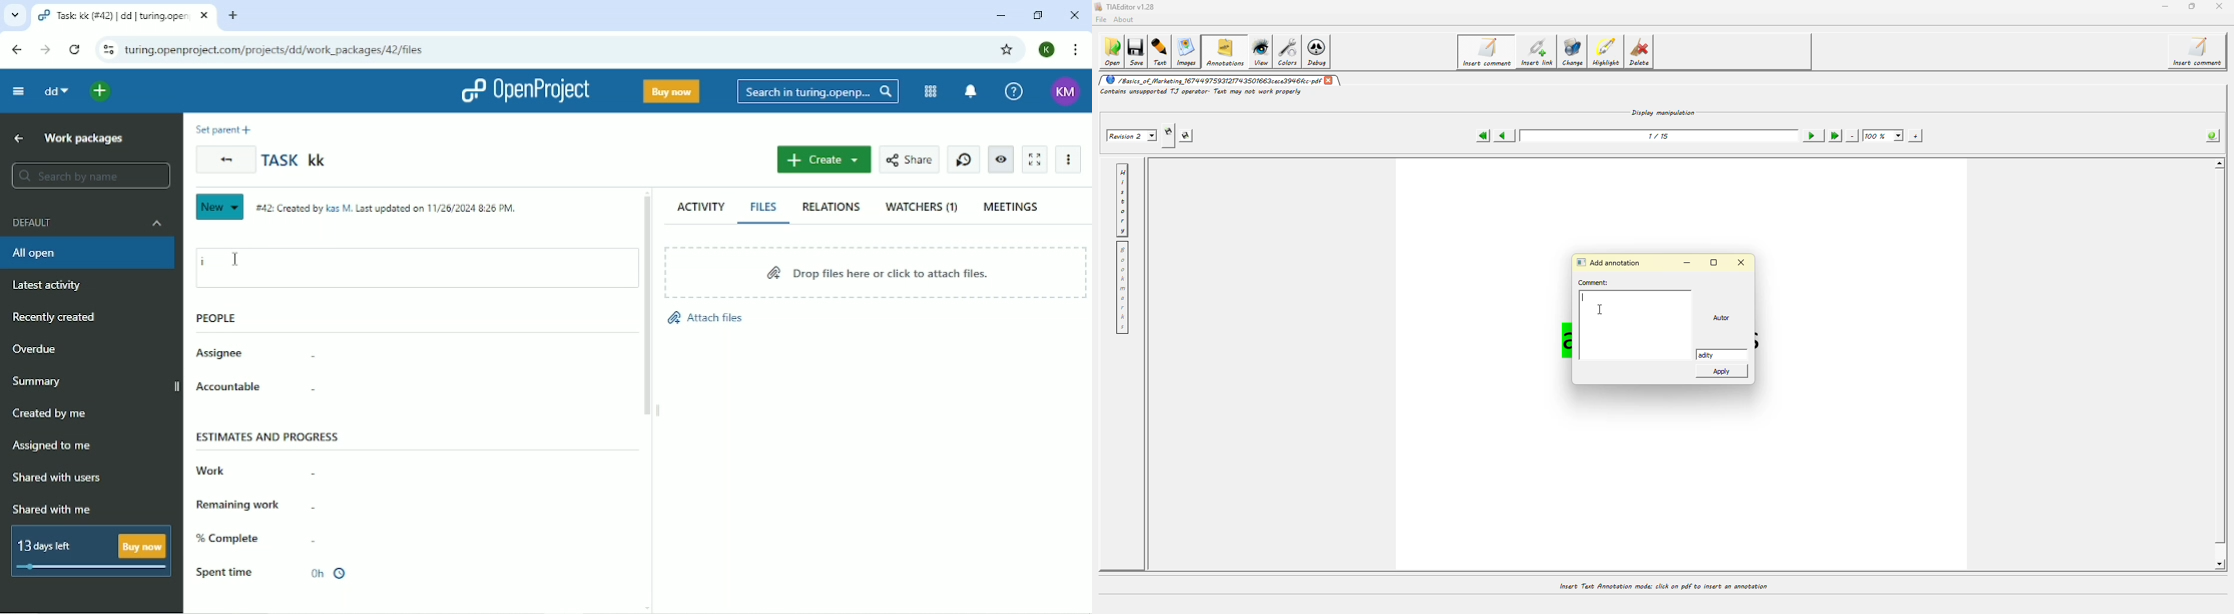 This screenshot has height=616, width=2240. Describe the element at coordinates (54, 446) in the screenshot. I see `Assigned to me` at that location.